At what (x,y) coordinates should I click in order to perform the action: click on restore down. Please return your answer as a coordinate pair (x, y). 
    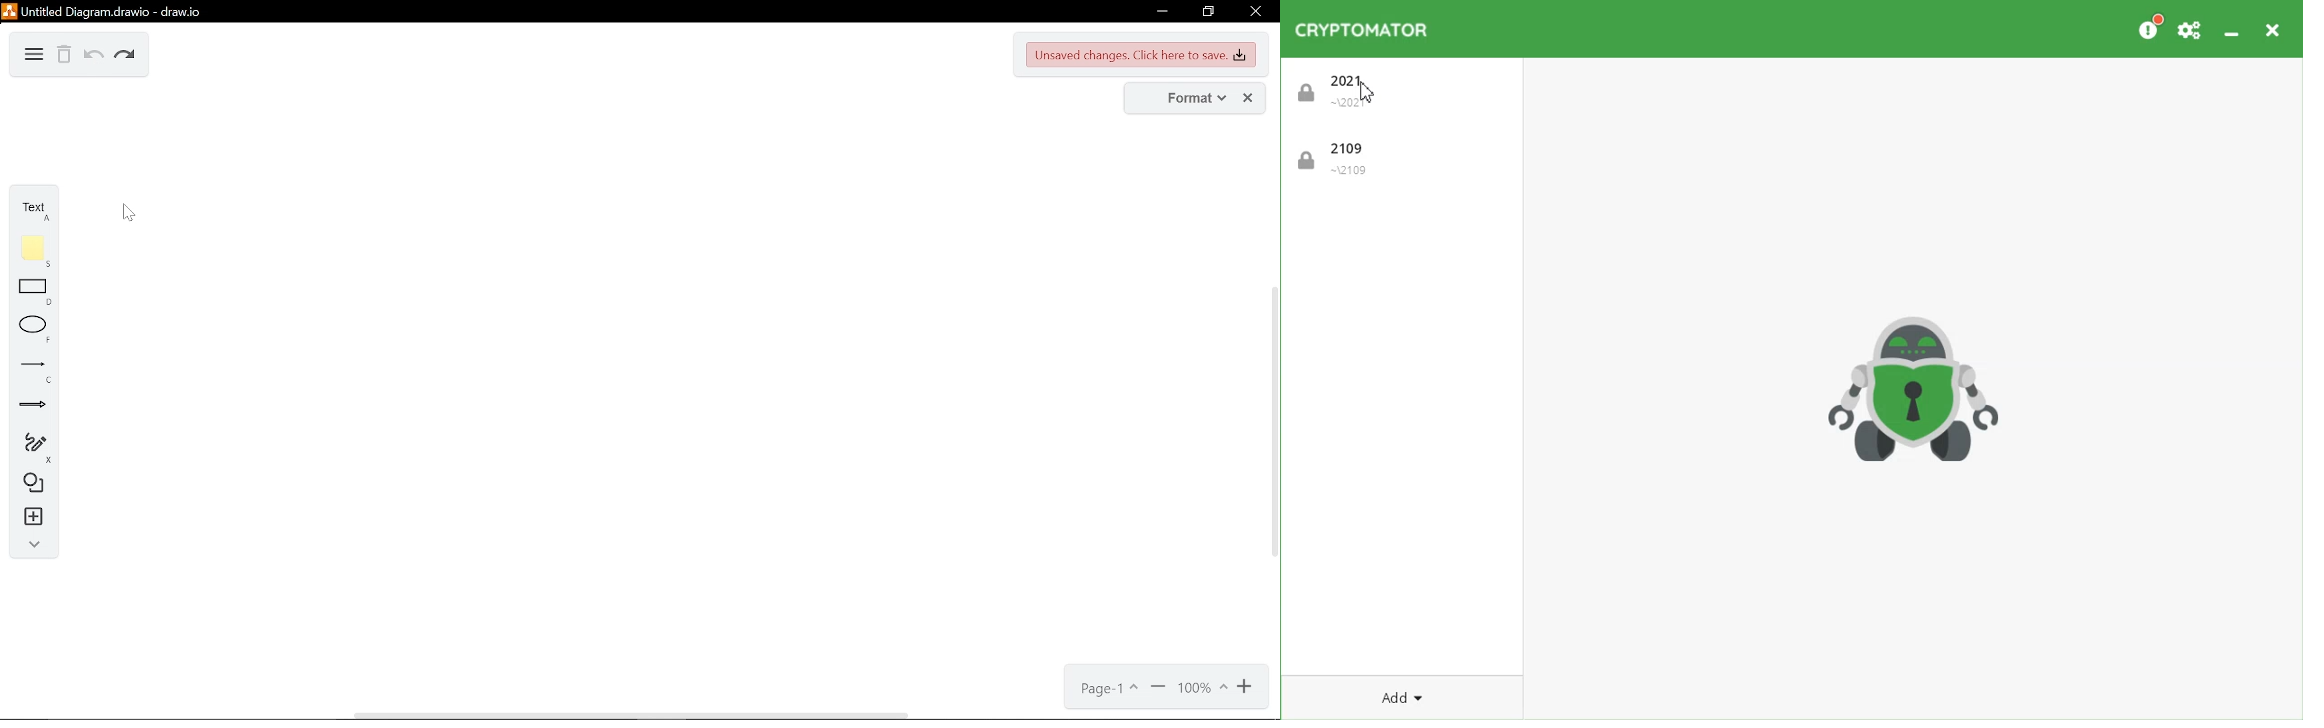
    Looking at the image, I should click on (1206, 12).